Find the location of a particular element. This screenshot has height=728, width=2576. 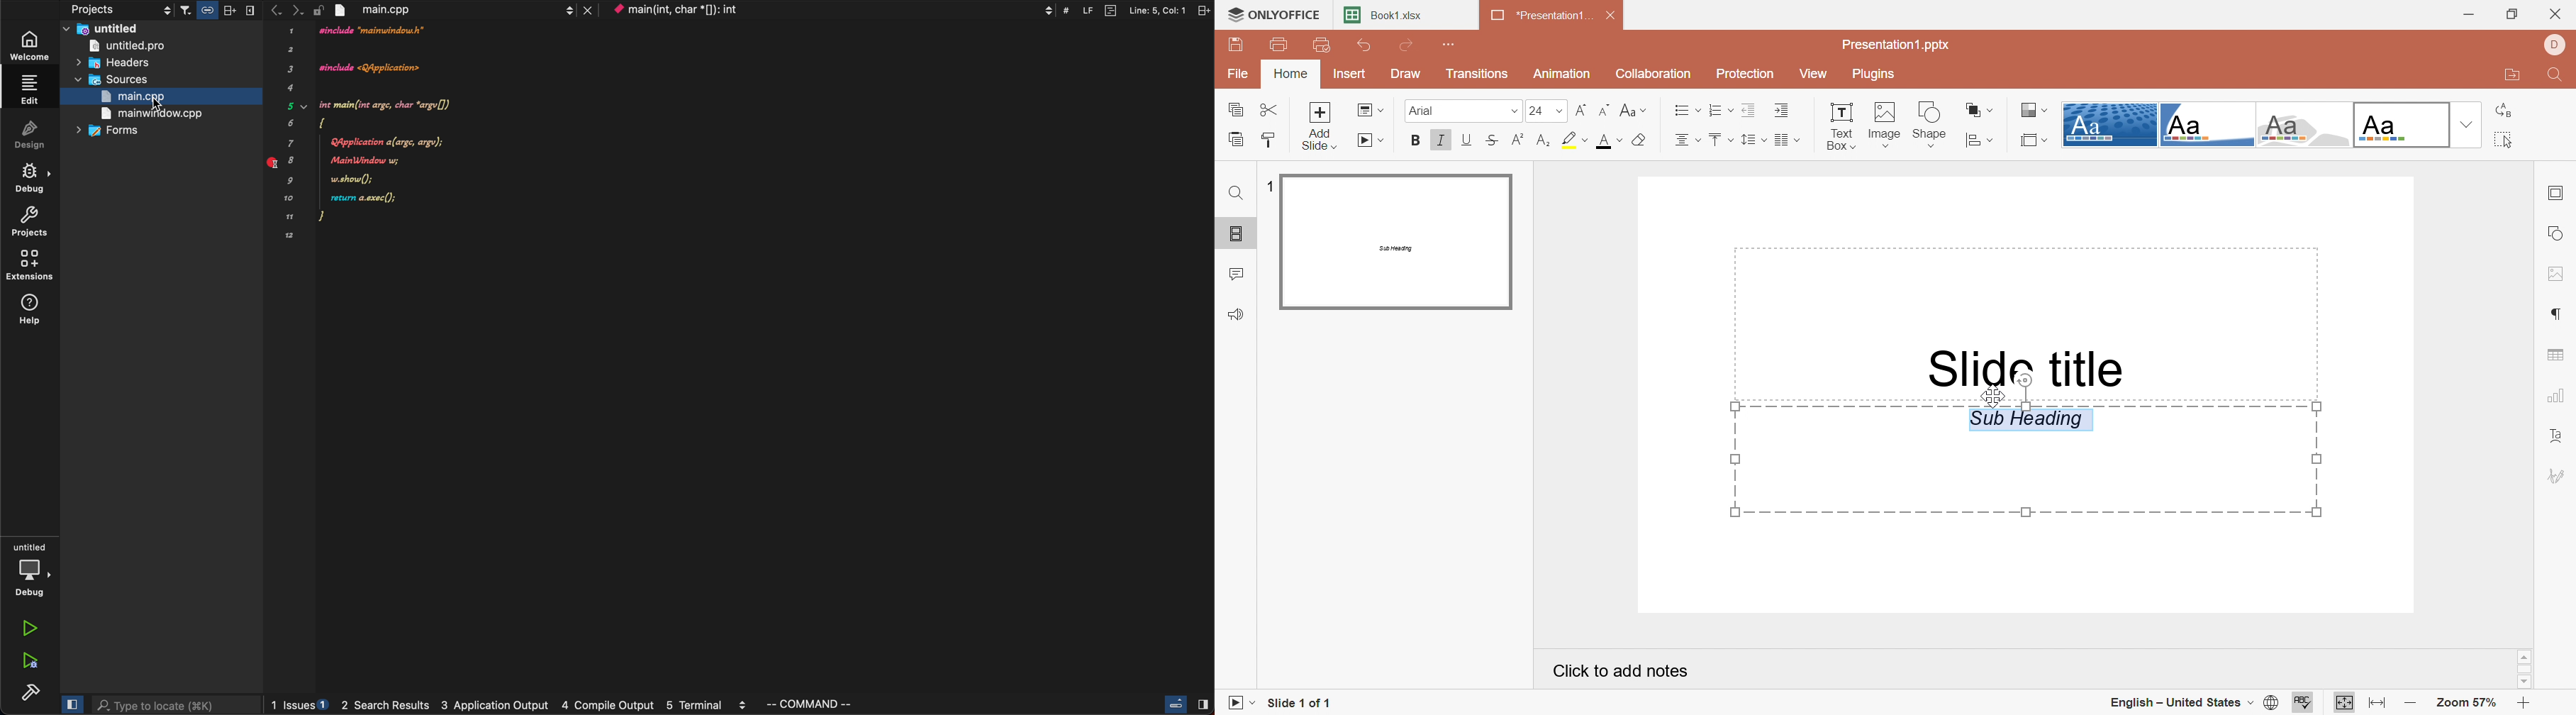

1 is located at coordinates (1270, 183).